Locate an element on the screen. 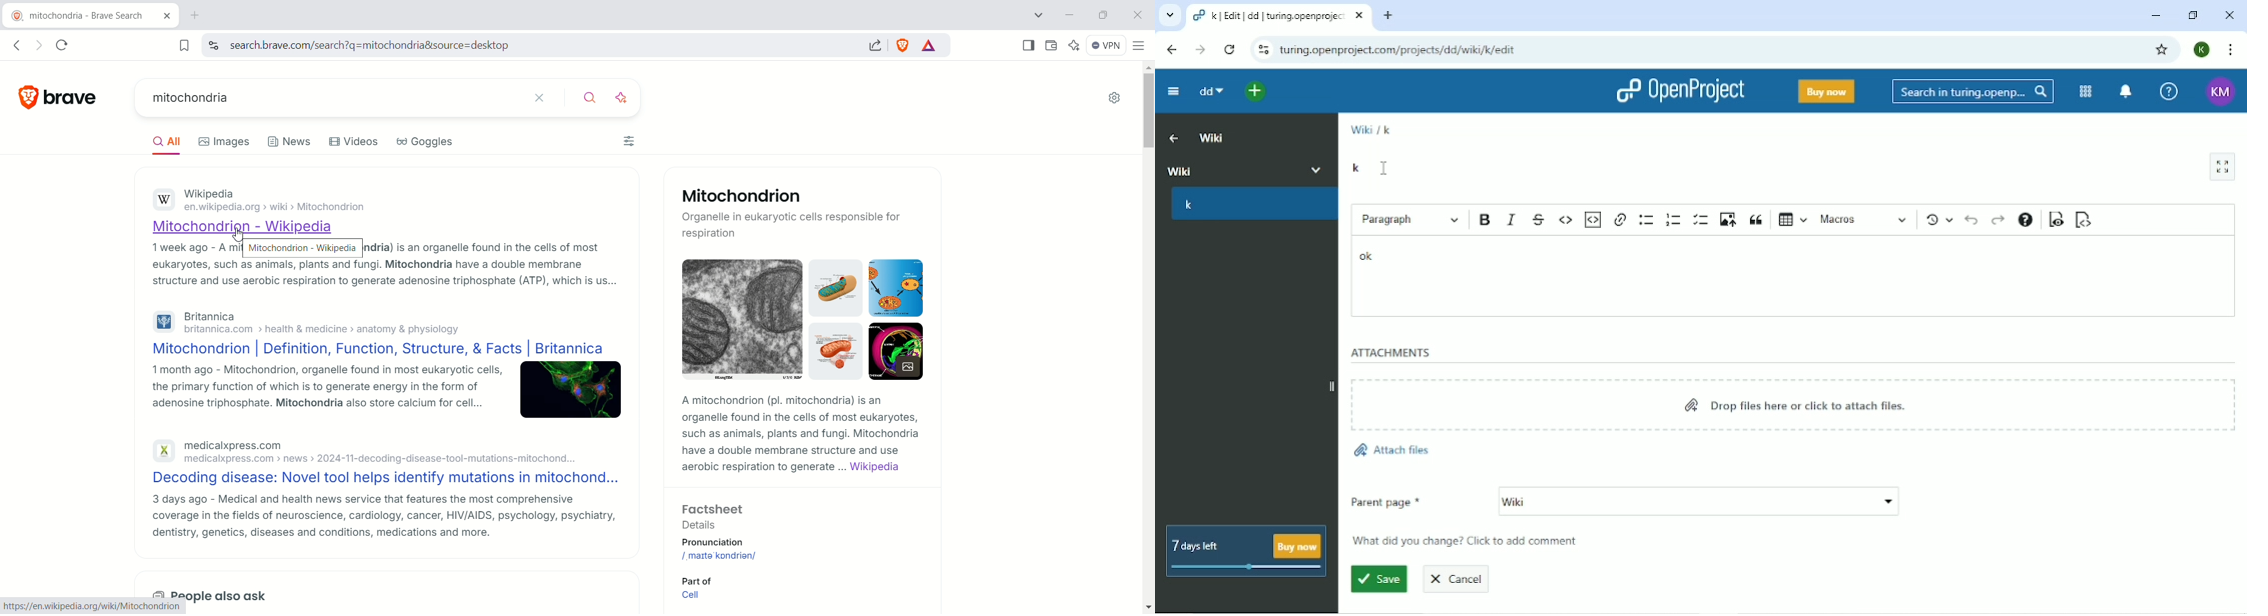  Show local modifications is located at coordinates (1939, 220).